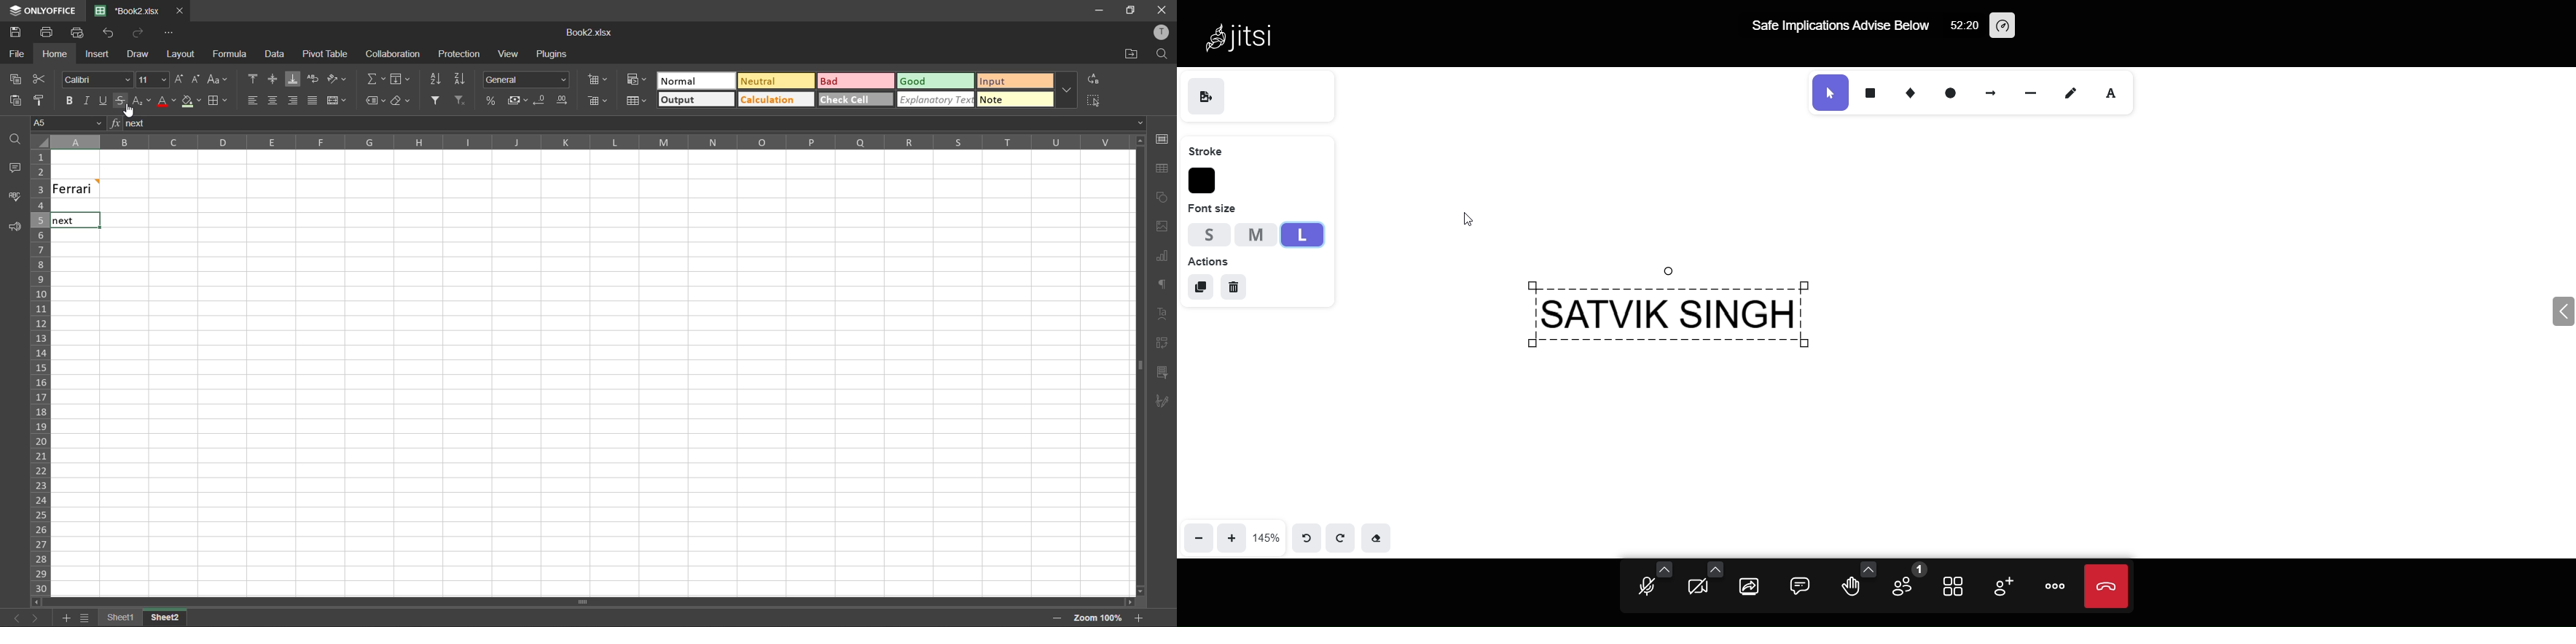  What do you see at coordinates (12, 618) in the screenshot?
I see `previous` at bounding box center [12, 618].